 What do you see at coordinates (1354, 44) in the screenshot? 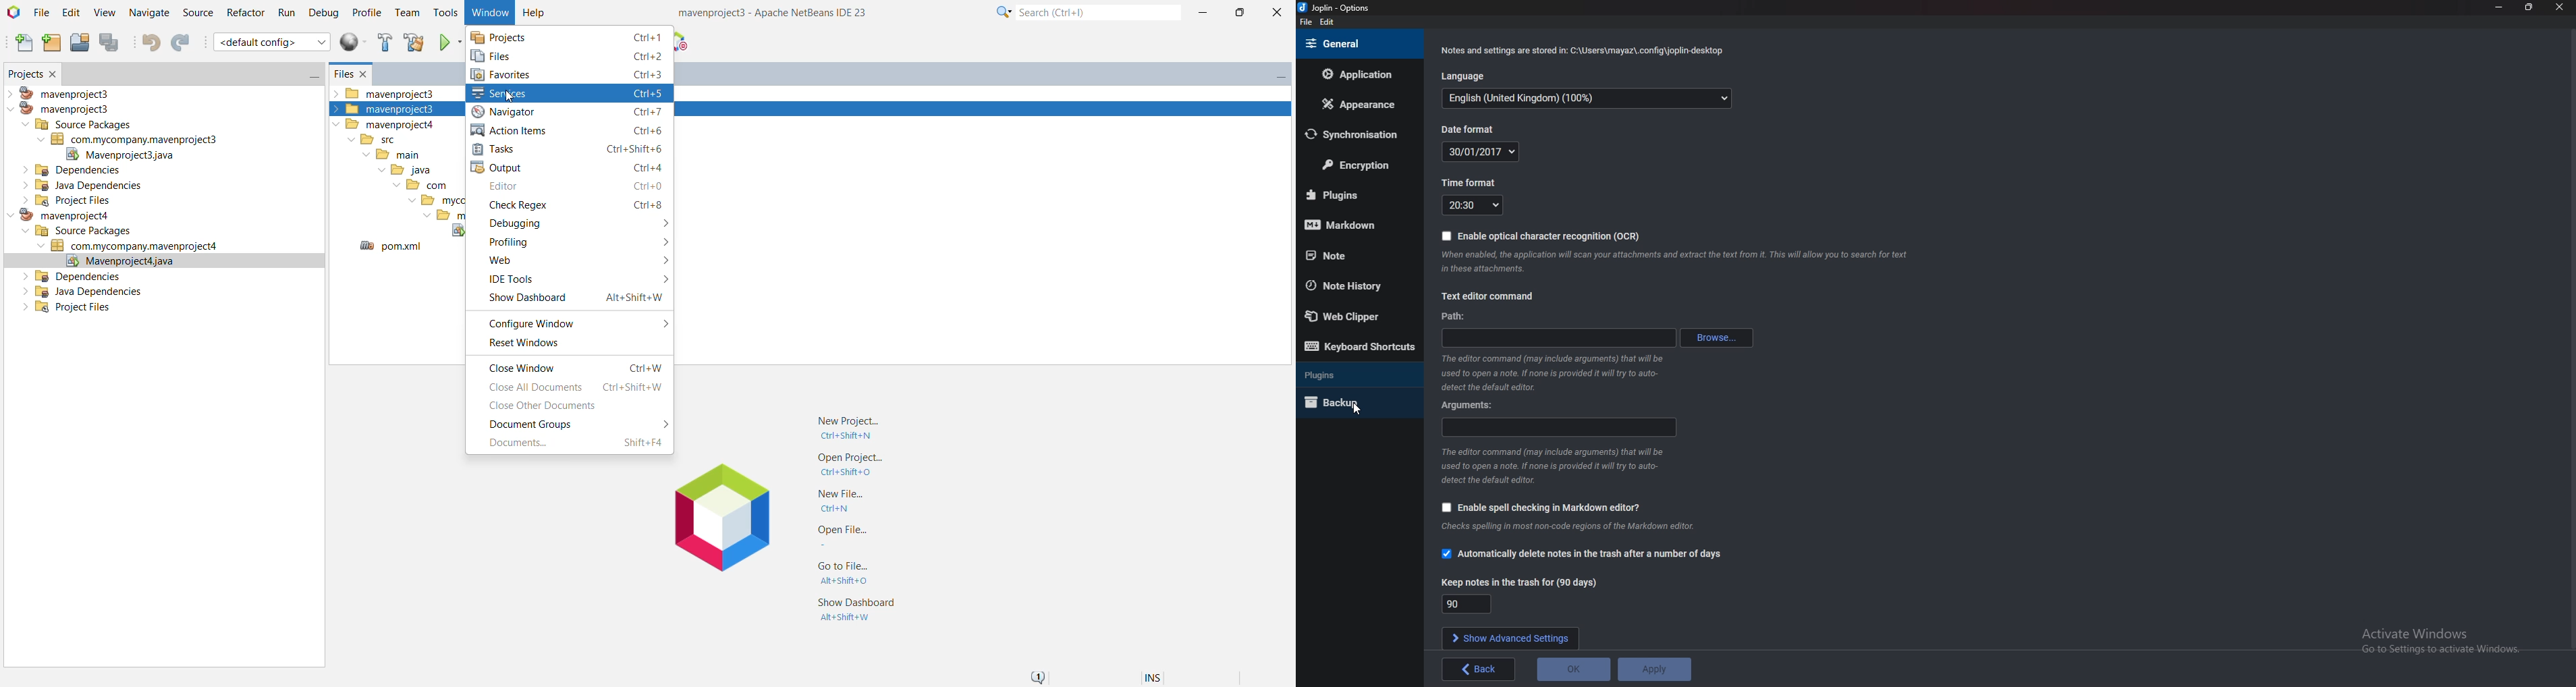
I see `General` at bounding box center [1354, 44].